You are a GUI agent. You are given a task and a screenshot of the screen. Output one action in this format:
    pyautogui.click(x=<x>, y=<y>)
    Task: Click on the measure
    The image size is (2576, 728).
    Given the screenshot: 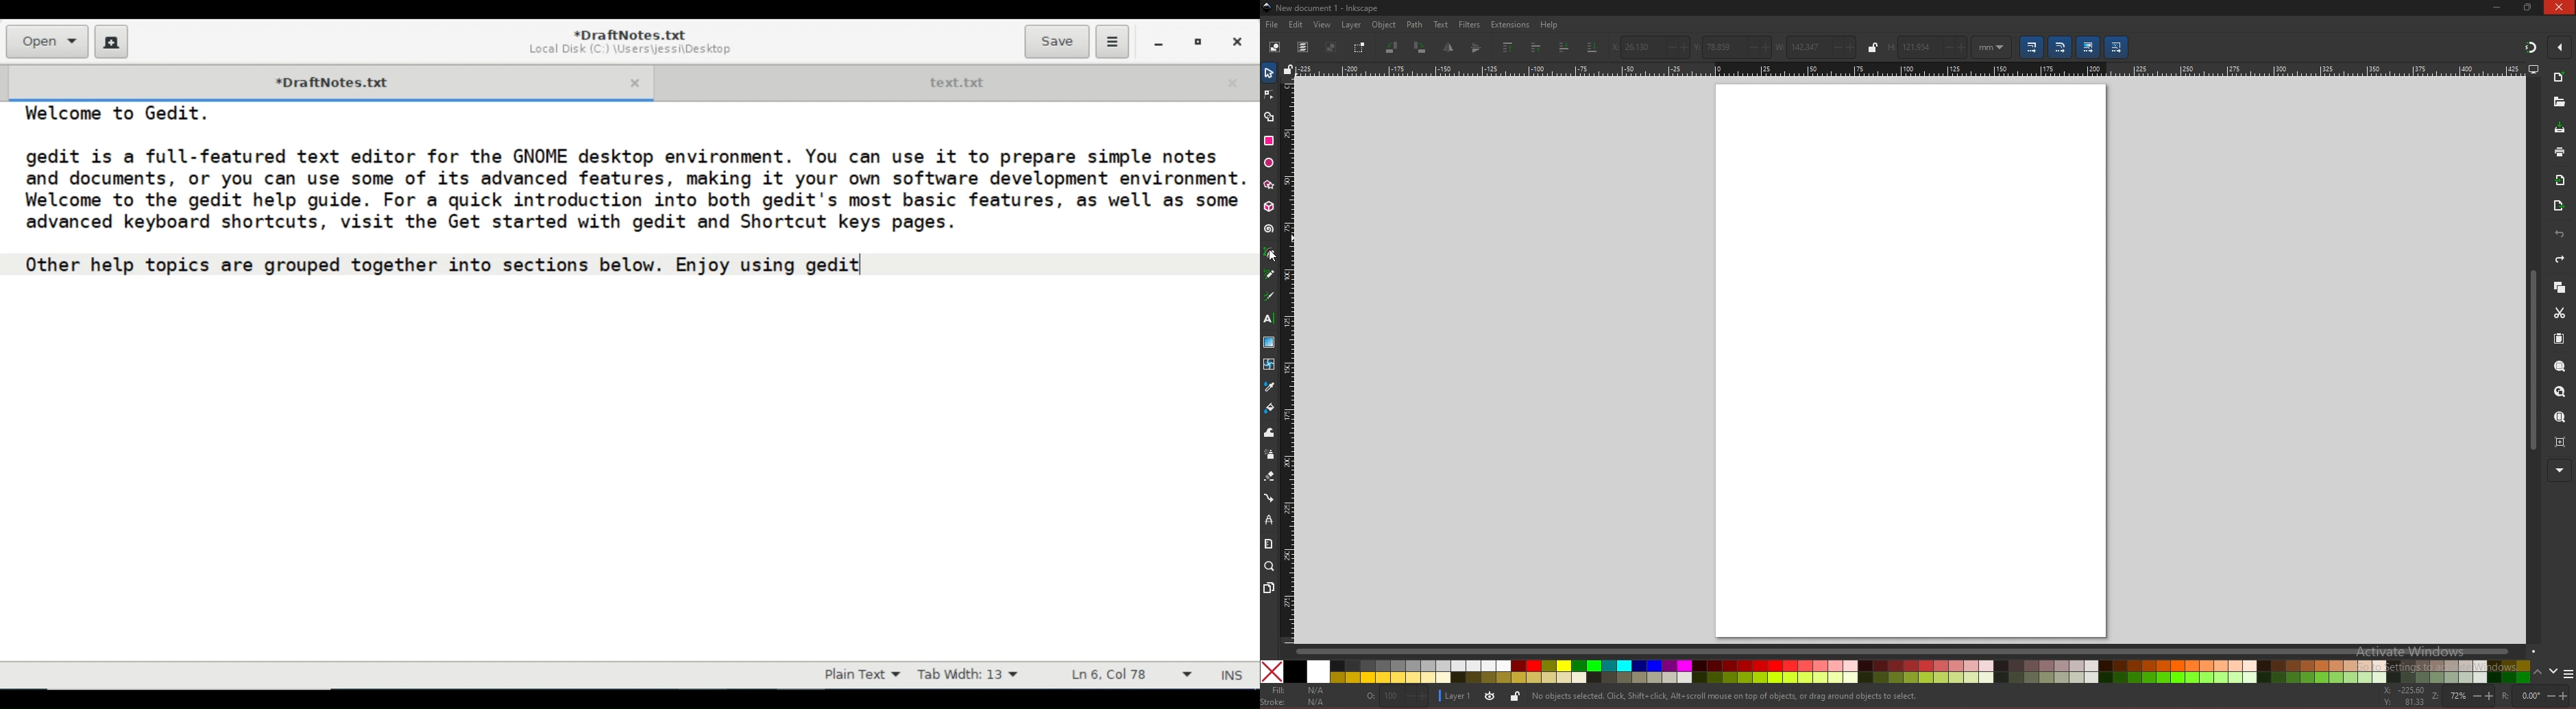 What is the action you would take?
    pyautogui.click(x=1268, y=544)
    